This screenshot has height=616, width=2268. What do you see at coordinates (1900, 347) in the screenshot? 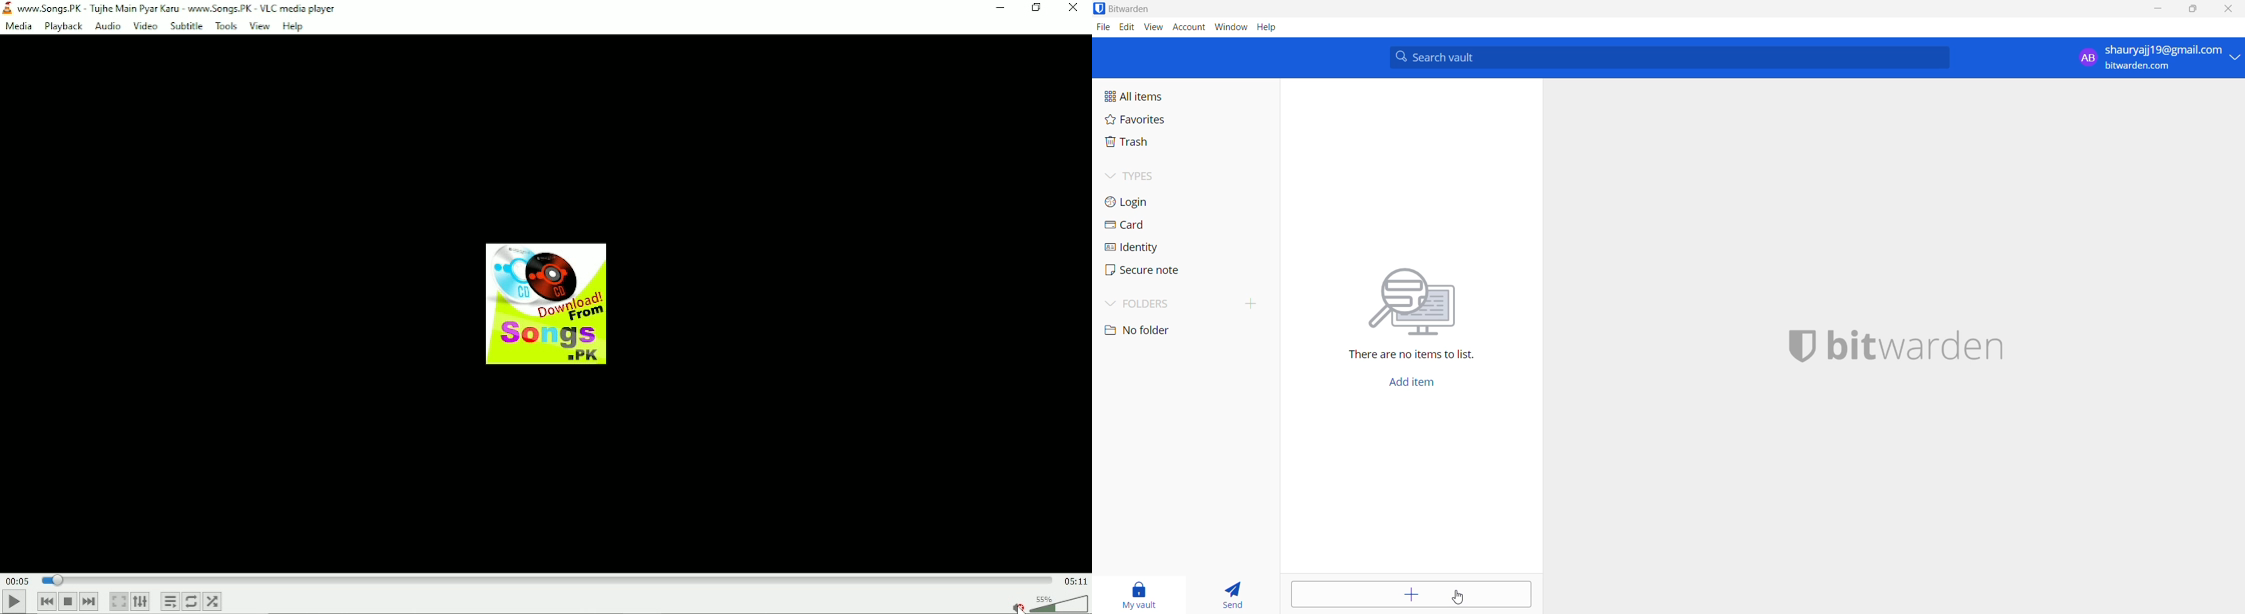
I see `application name and logo` at bounding box center [1900, 347].